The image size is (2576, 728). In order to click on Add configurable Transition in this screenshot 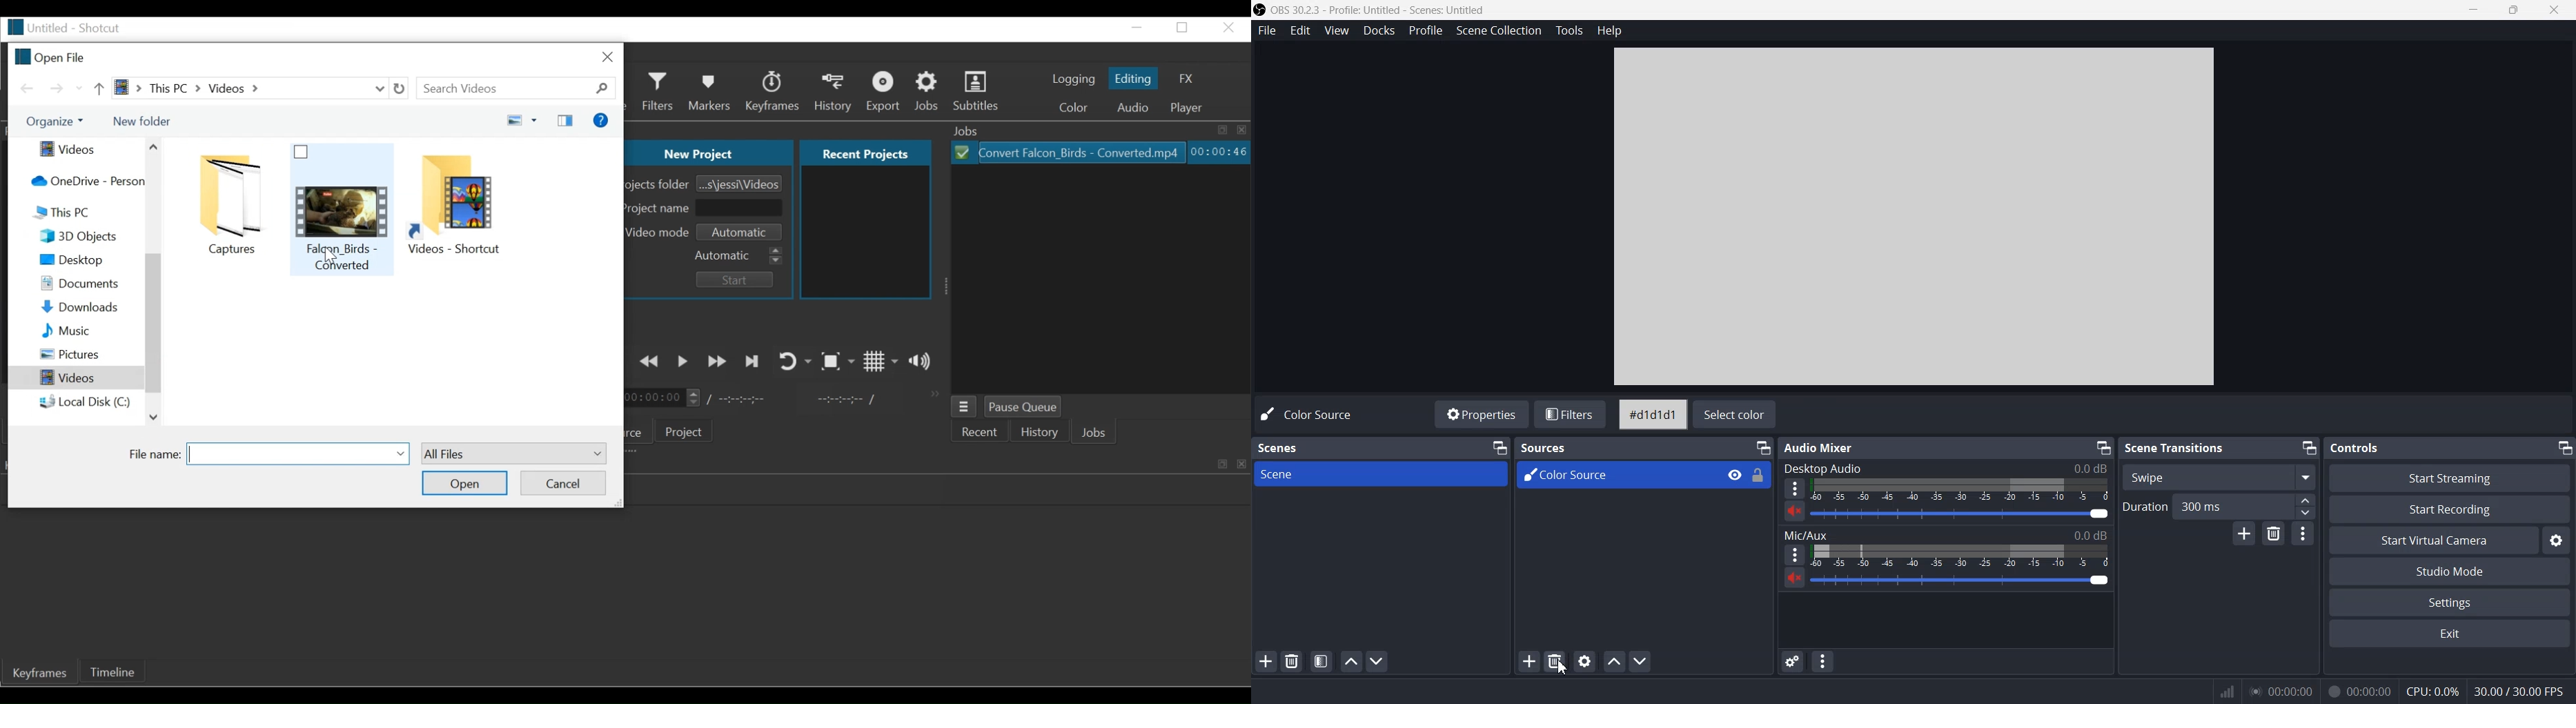, I will do `click(2243, 534)`.